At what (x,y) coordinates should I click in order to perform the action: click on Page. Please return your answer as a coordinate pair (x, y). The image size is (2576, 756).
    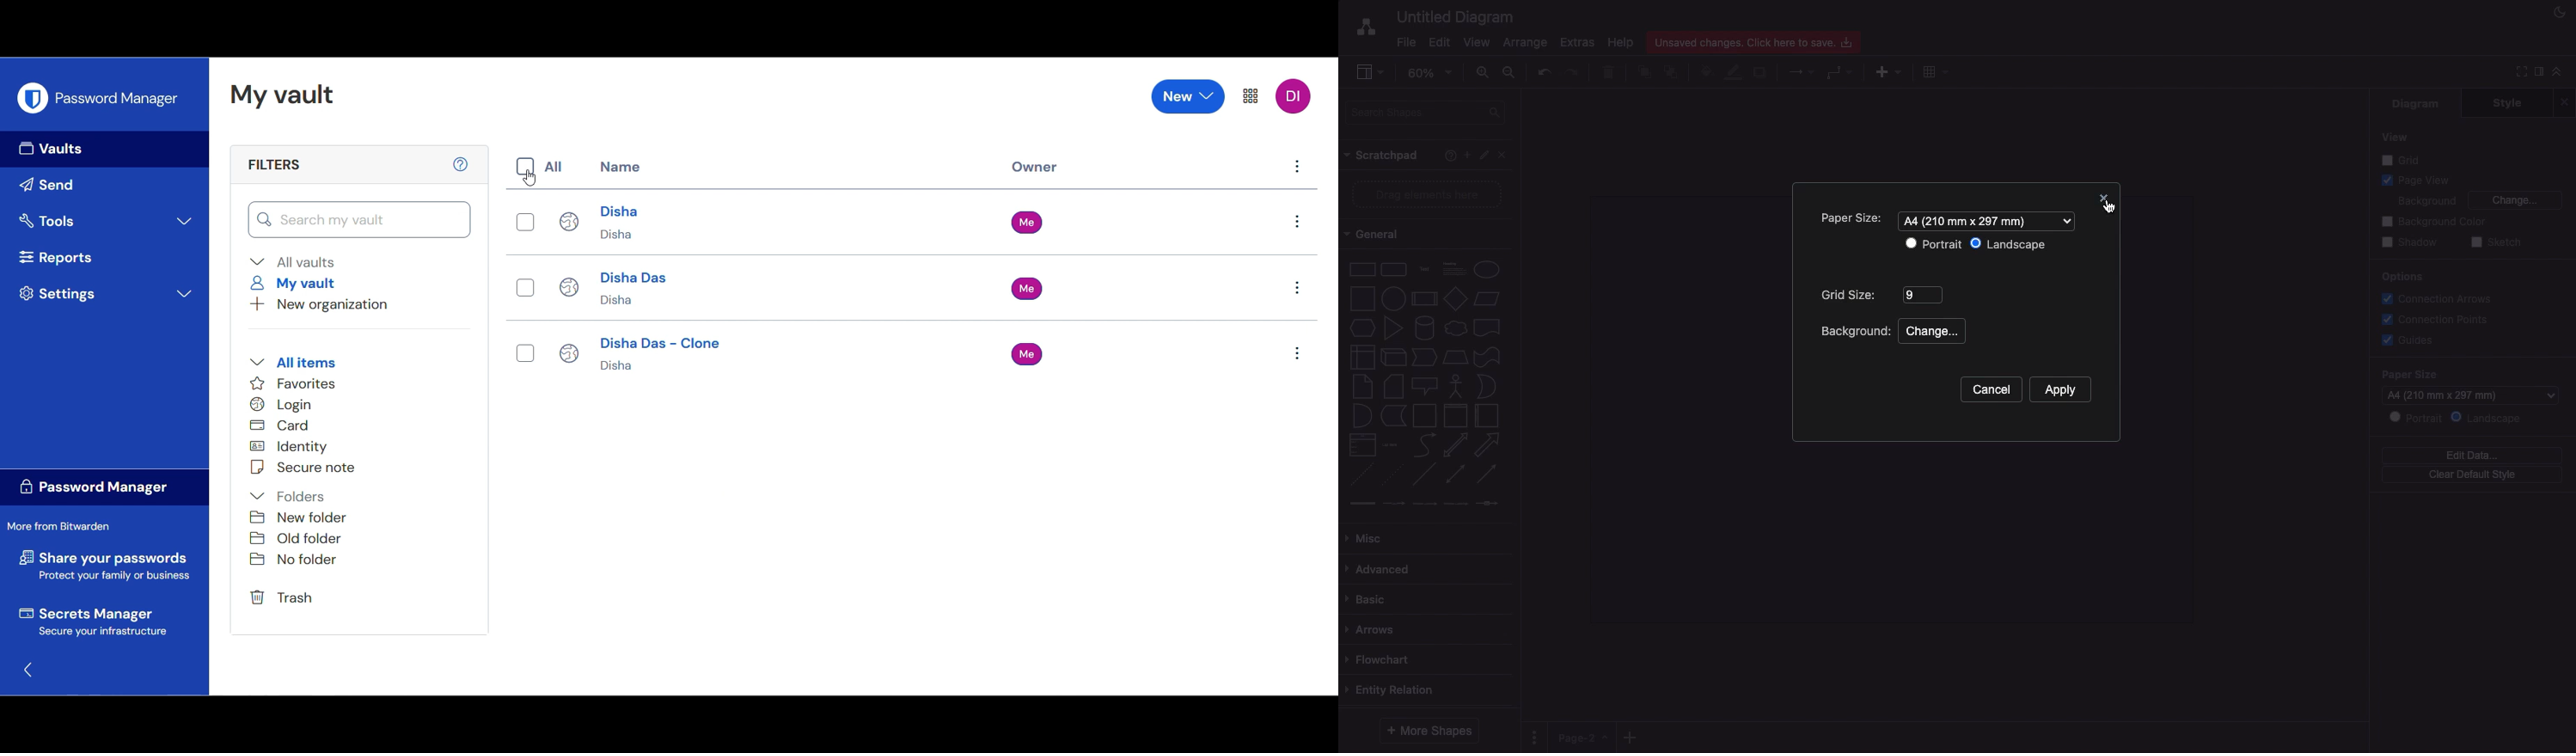
    Looking at the image, I should click on (1583, 738).